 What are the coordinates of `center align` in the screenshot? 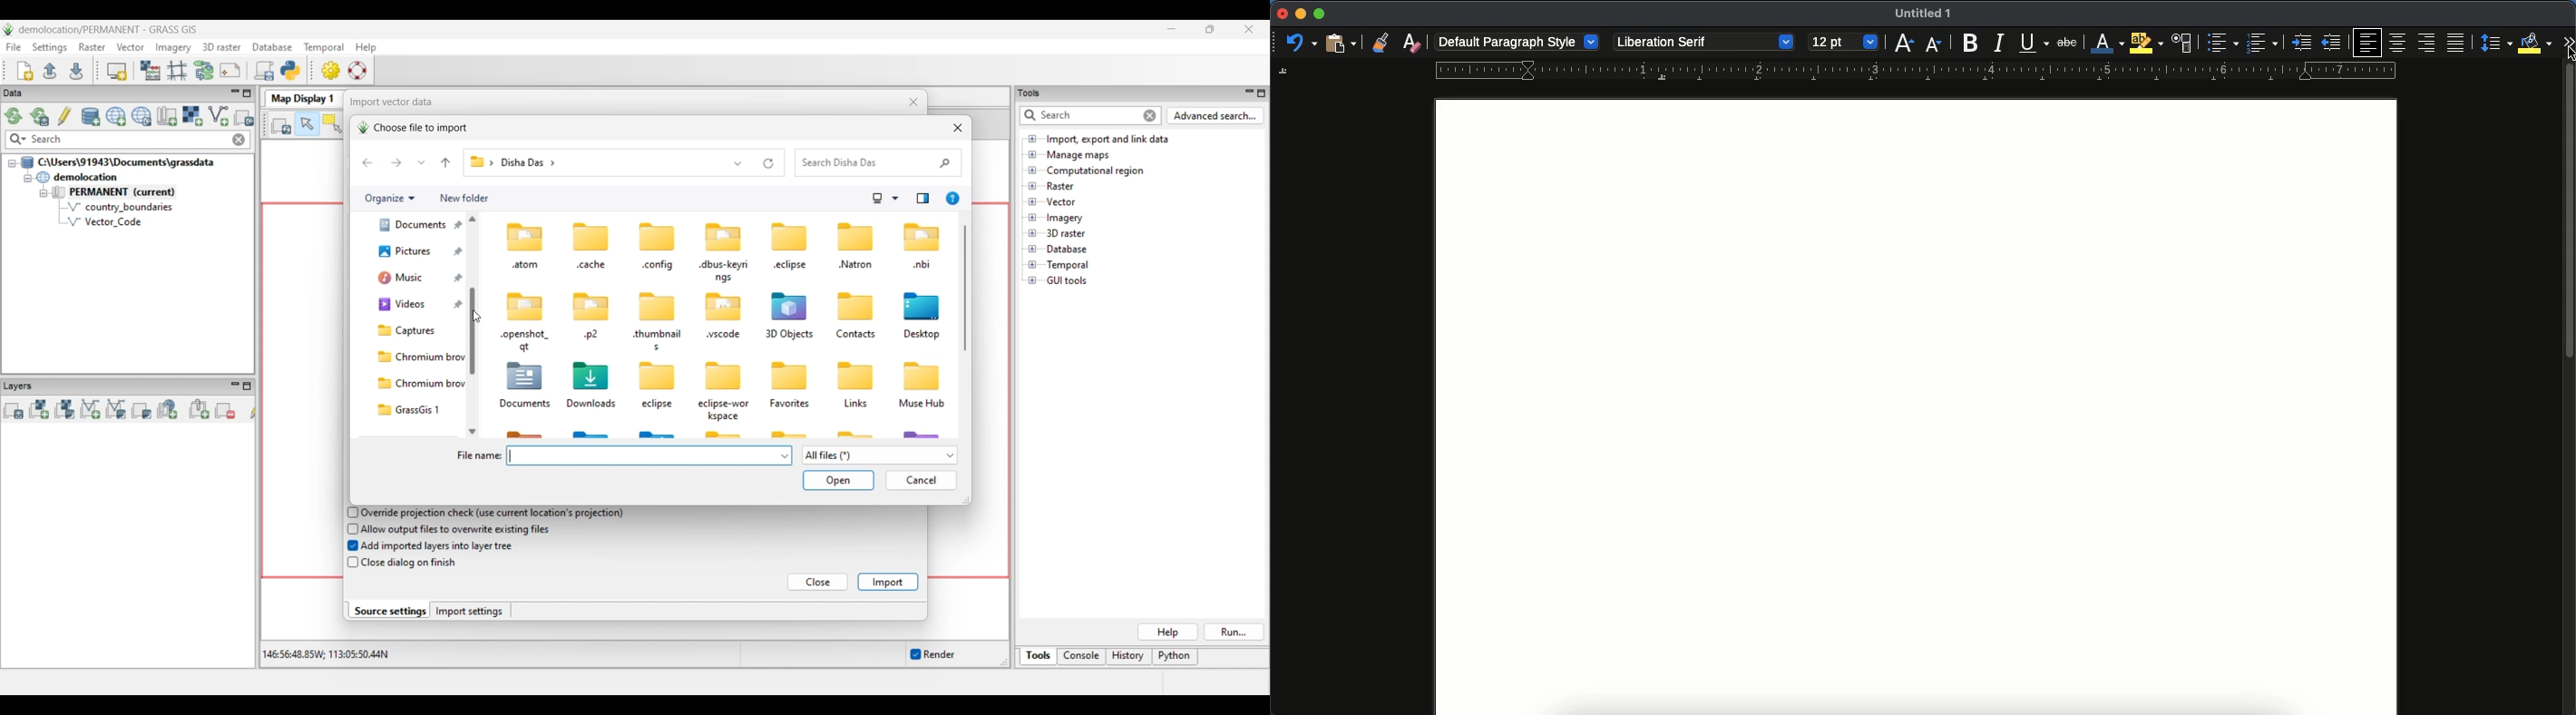 It's located at (2398, 40).